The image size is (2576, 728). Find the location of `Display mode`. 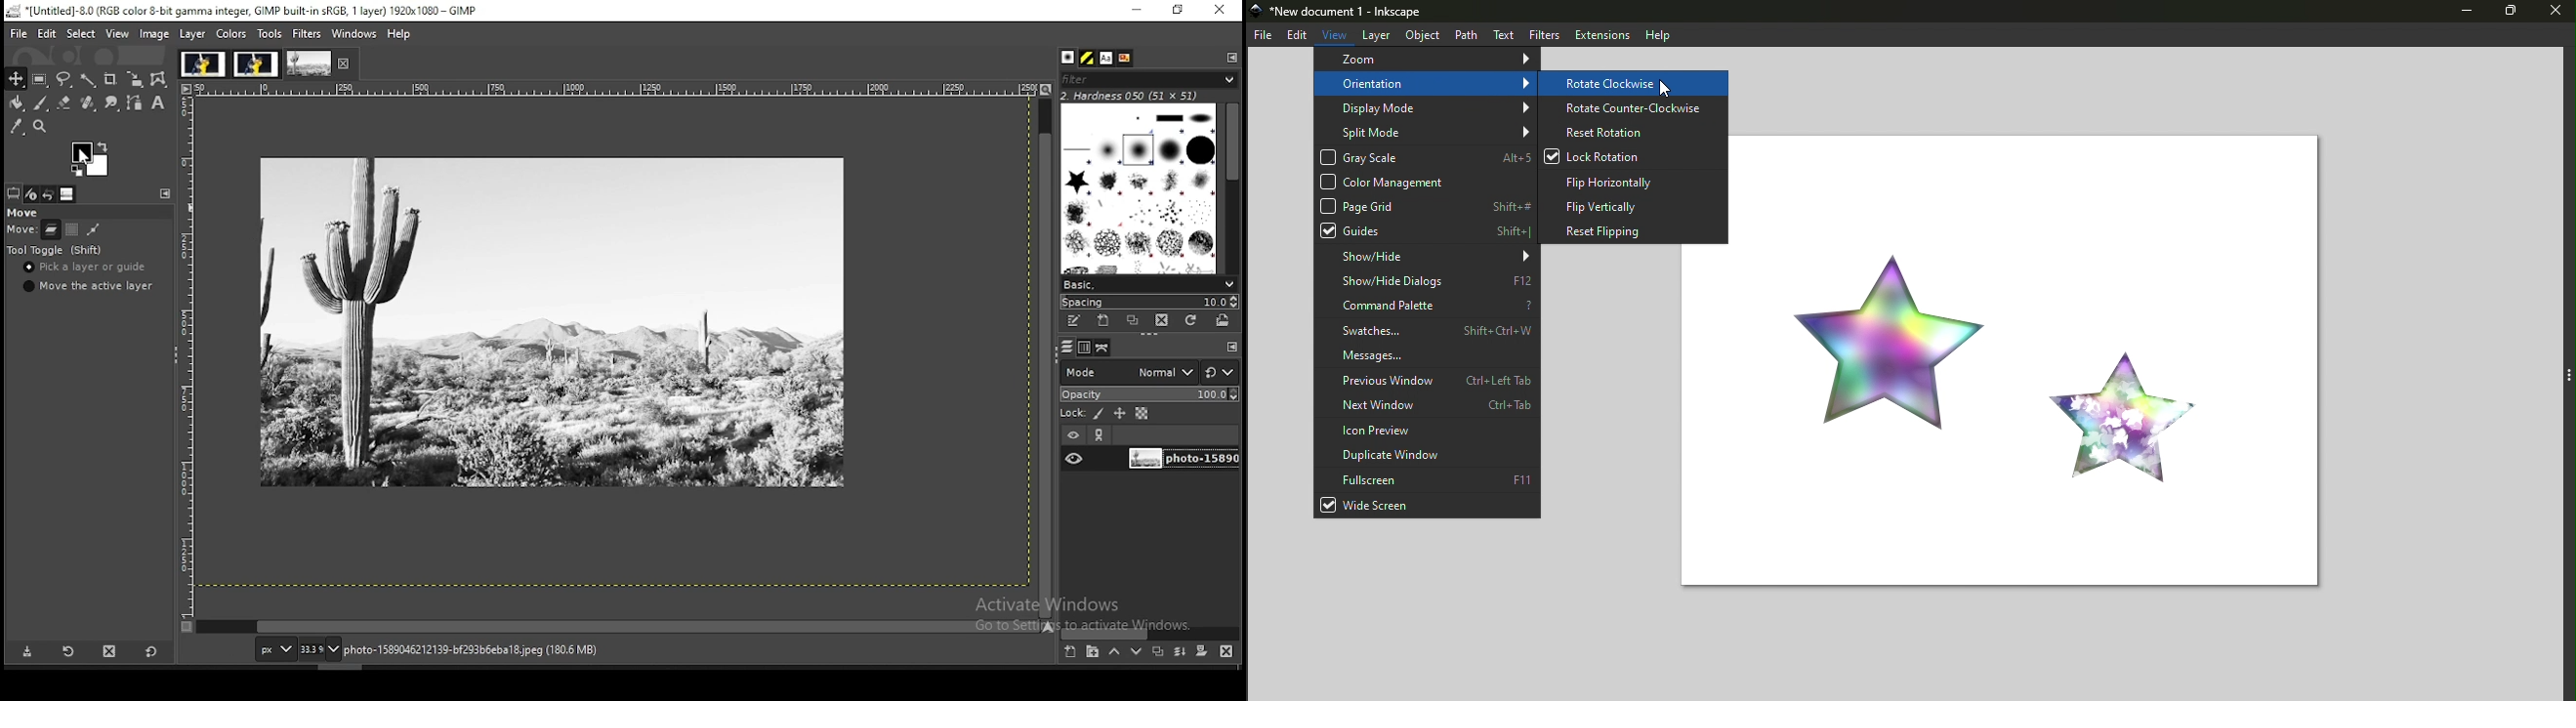

Display mode is located at coordinates (1427, 108).